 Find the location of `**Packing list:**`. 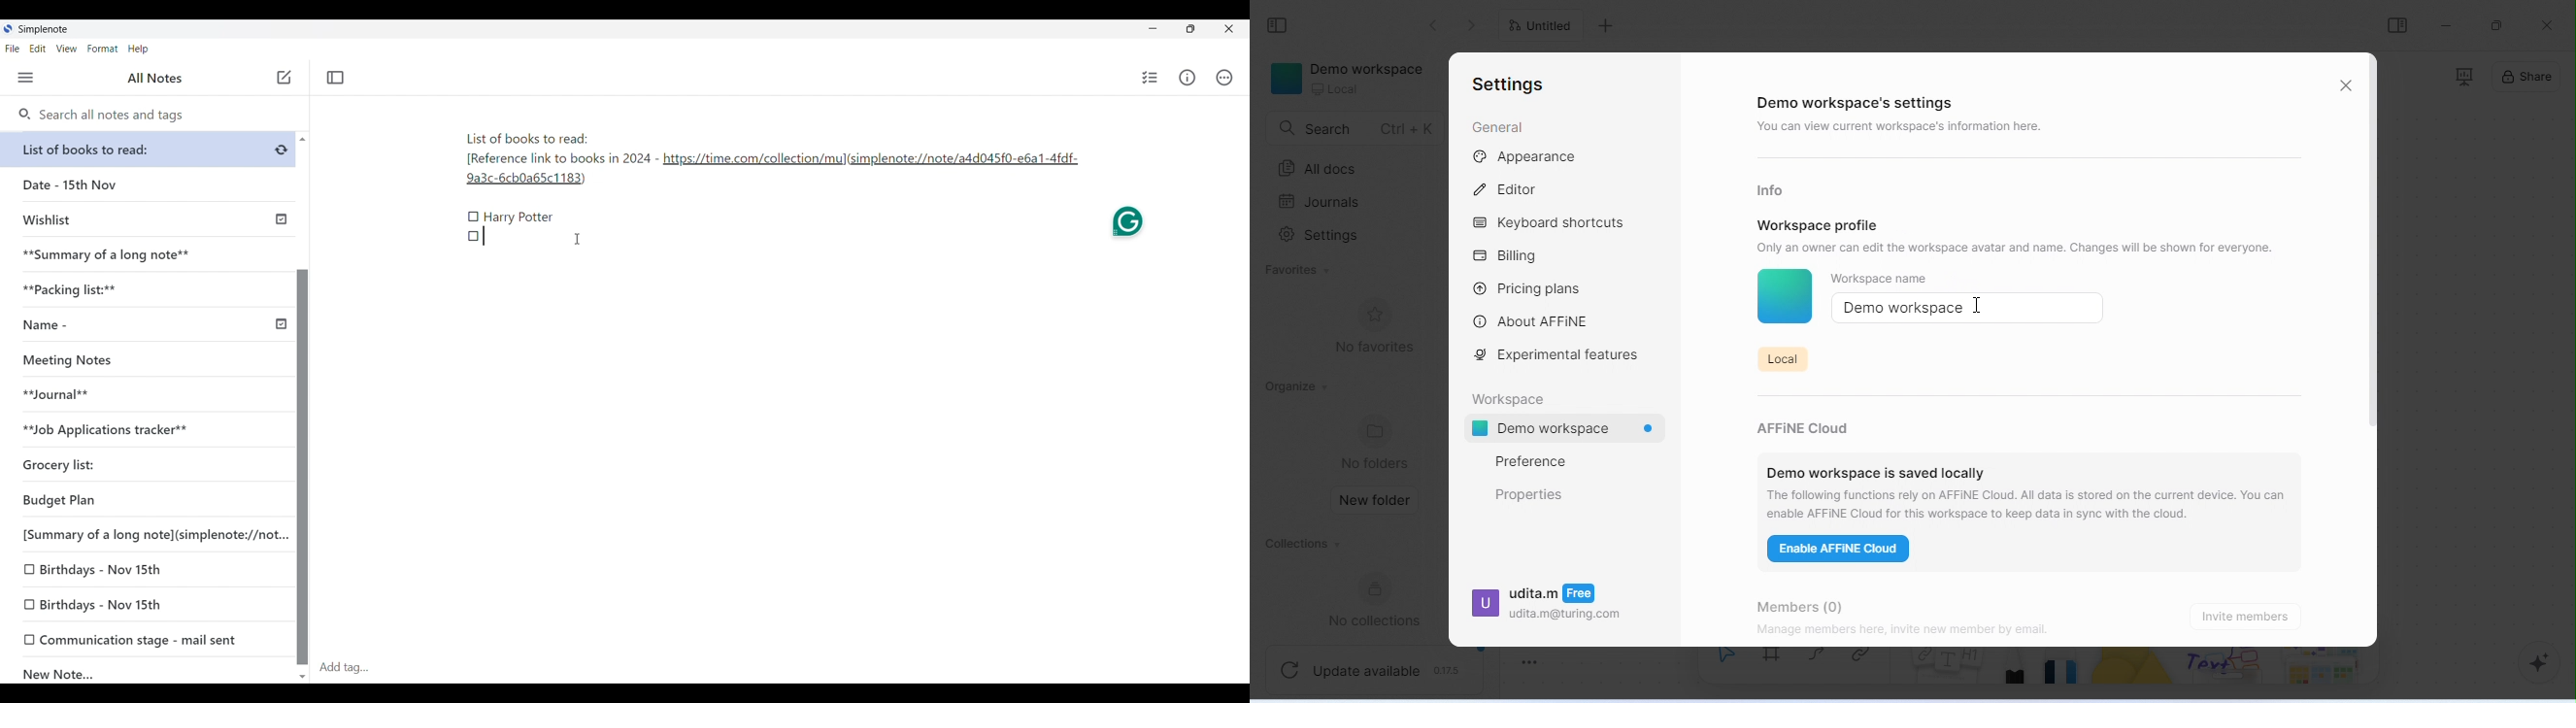

**Packing list:** is located at coordinates (149, 290).